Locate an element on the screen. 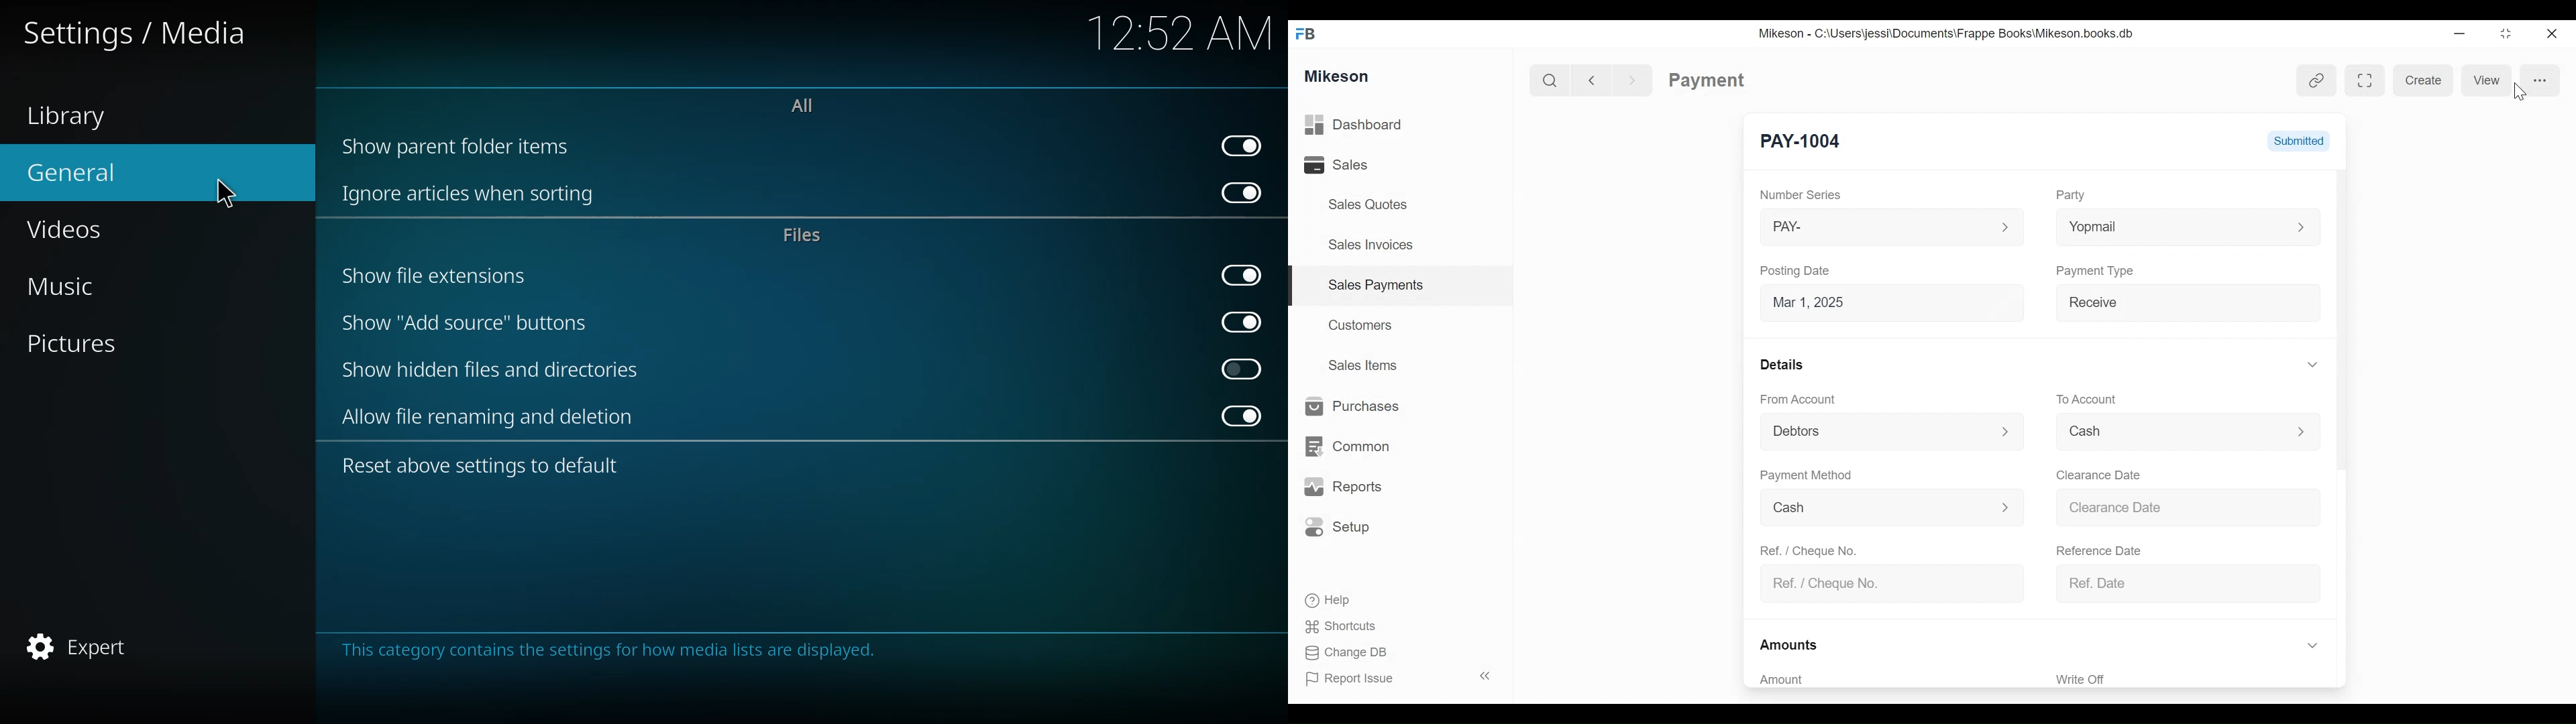 This screenshot has height=728, width=2576. enabled is located at coordinates (1242, 191).